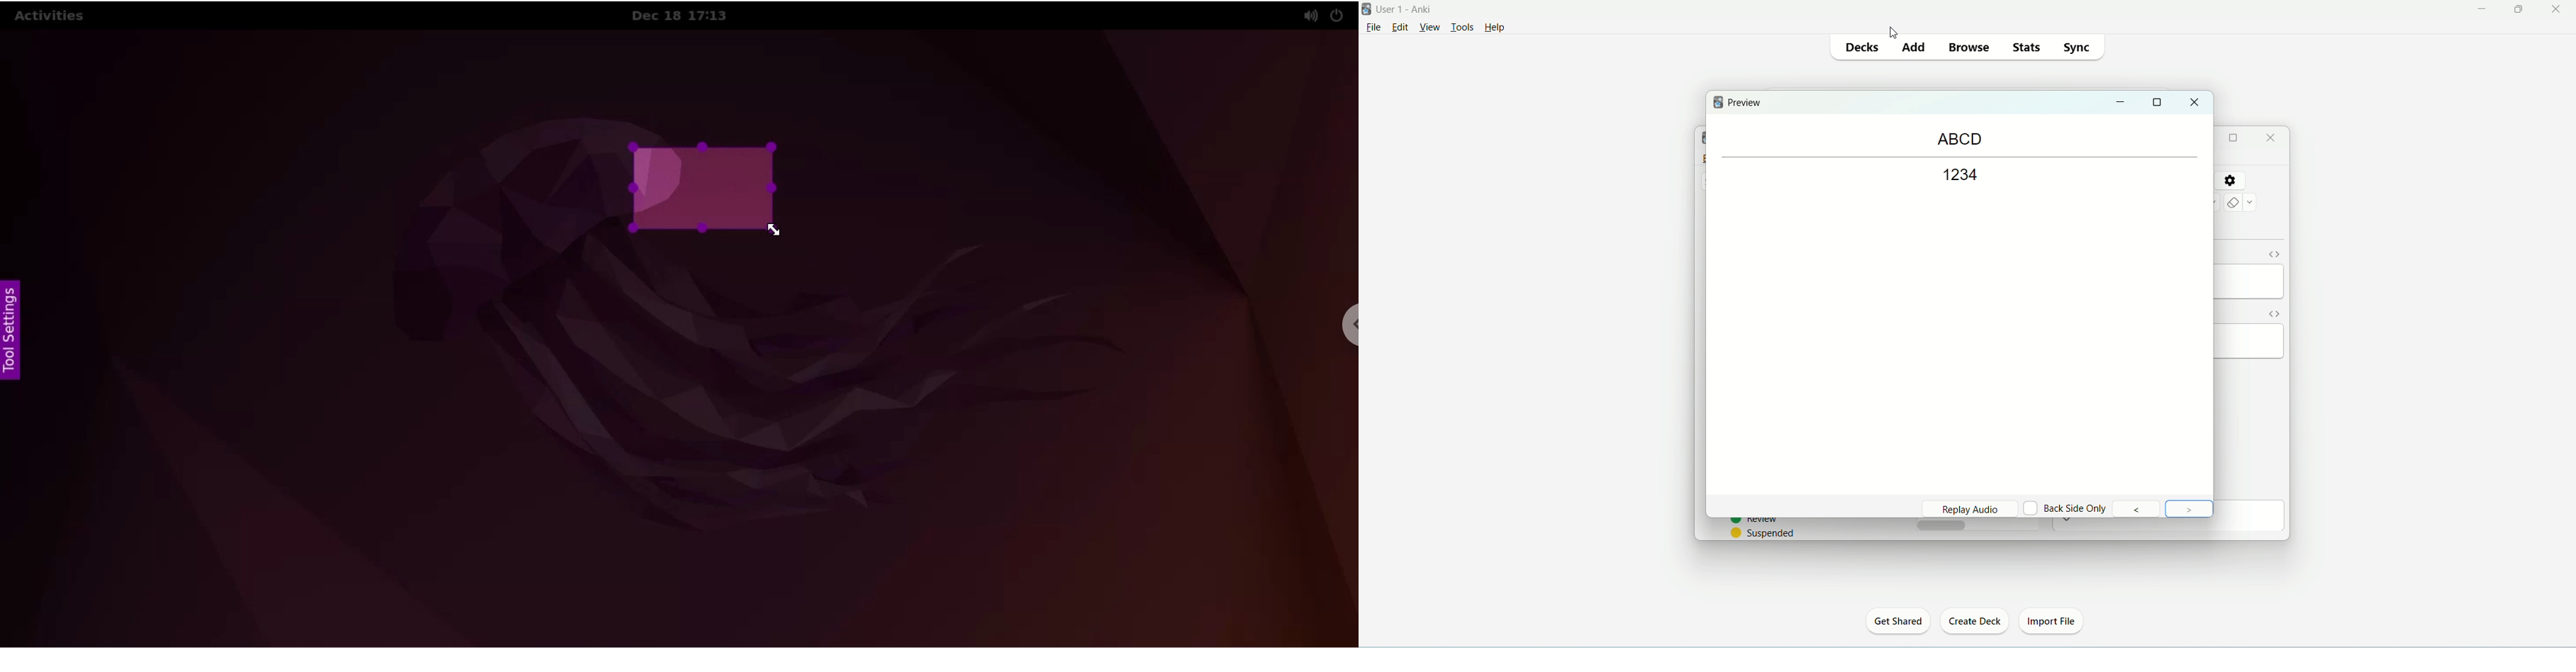 This screenshot has width=2576, height=672. I want to click on review, so click(1755, 521).